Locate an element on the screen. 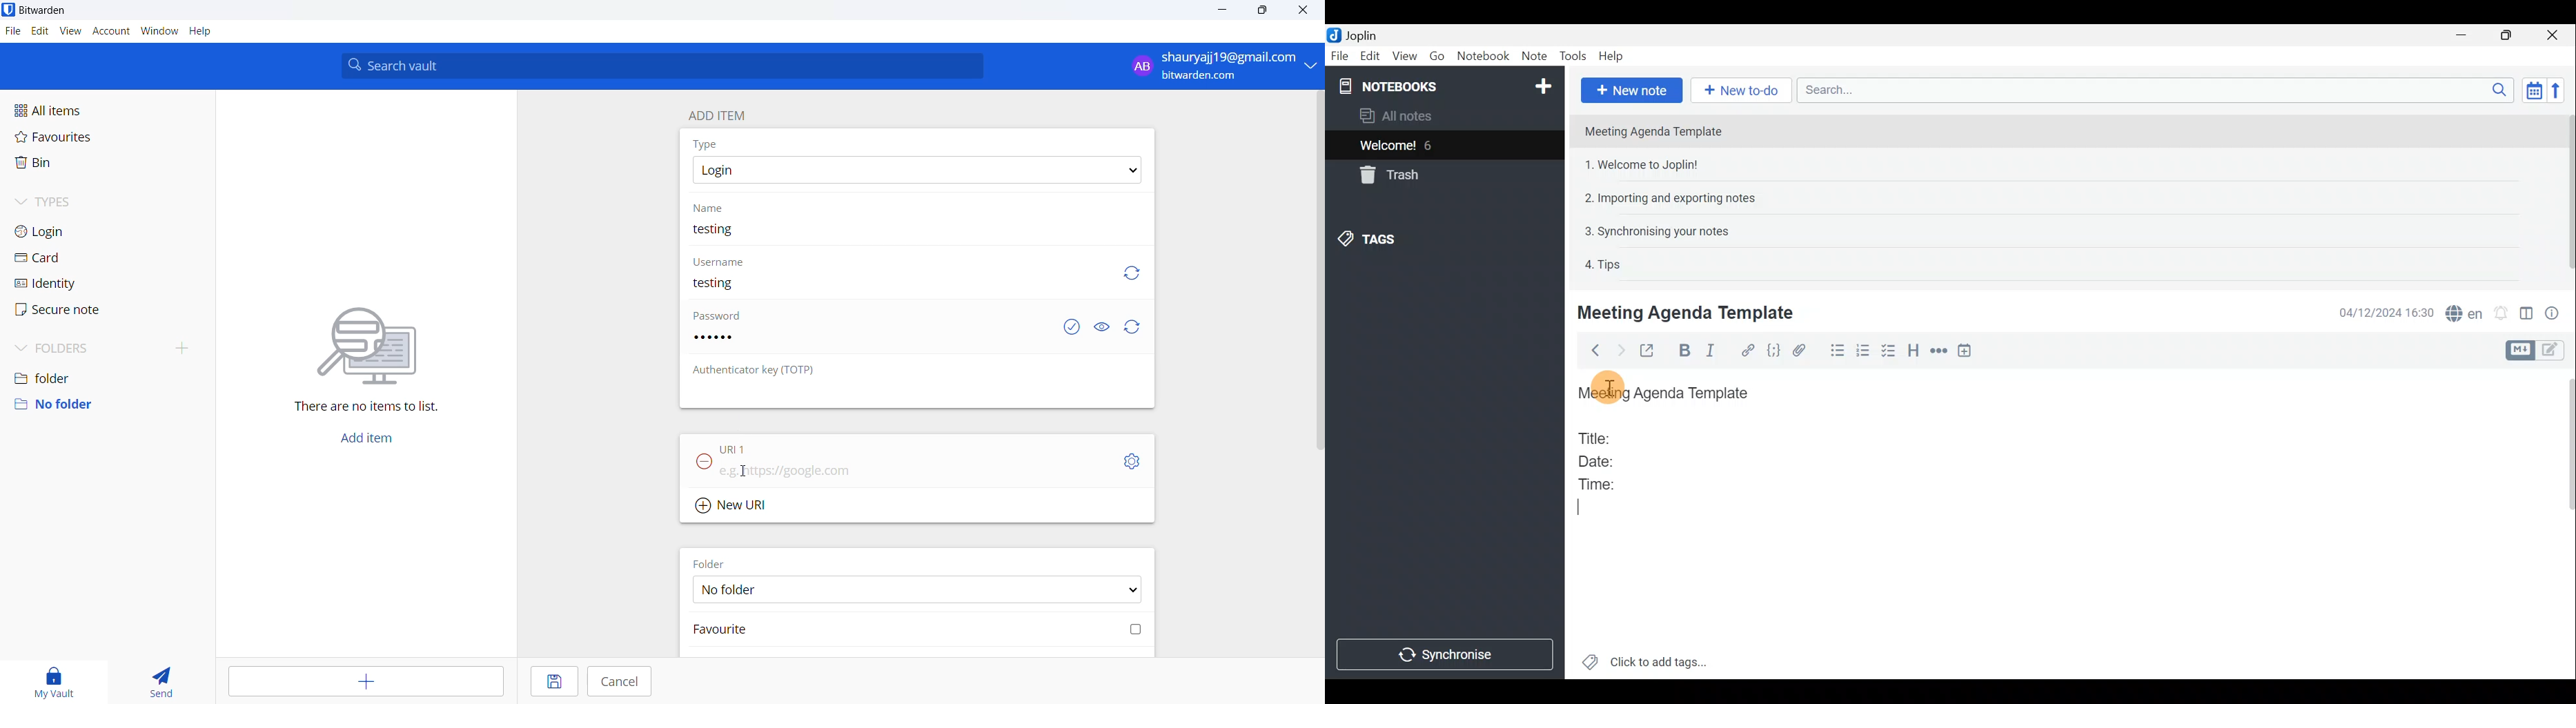 The width and height of the screenshot is (2576, 728). Set alarm is located at coordinates (2503, 313).